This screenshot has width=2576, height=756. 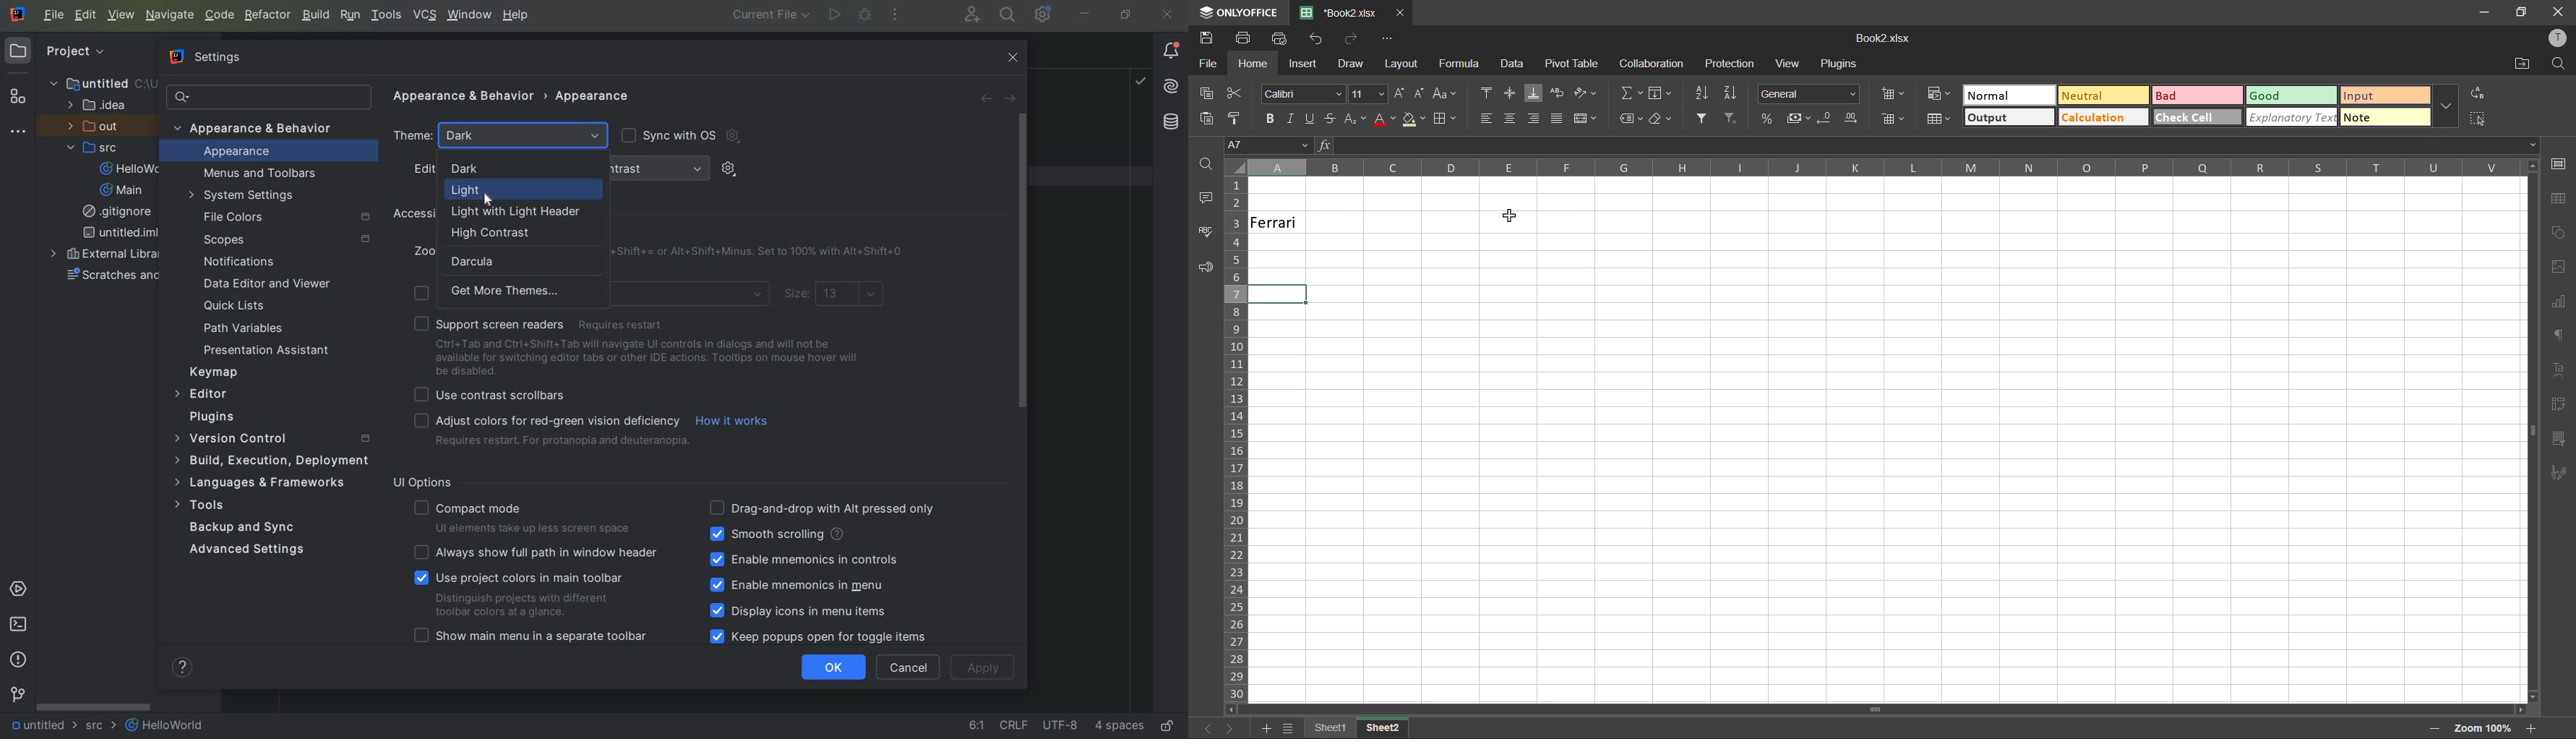 I want to click on maximize, so click(x=2520, y=12).